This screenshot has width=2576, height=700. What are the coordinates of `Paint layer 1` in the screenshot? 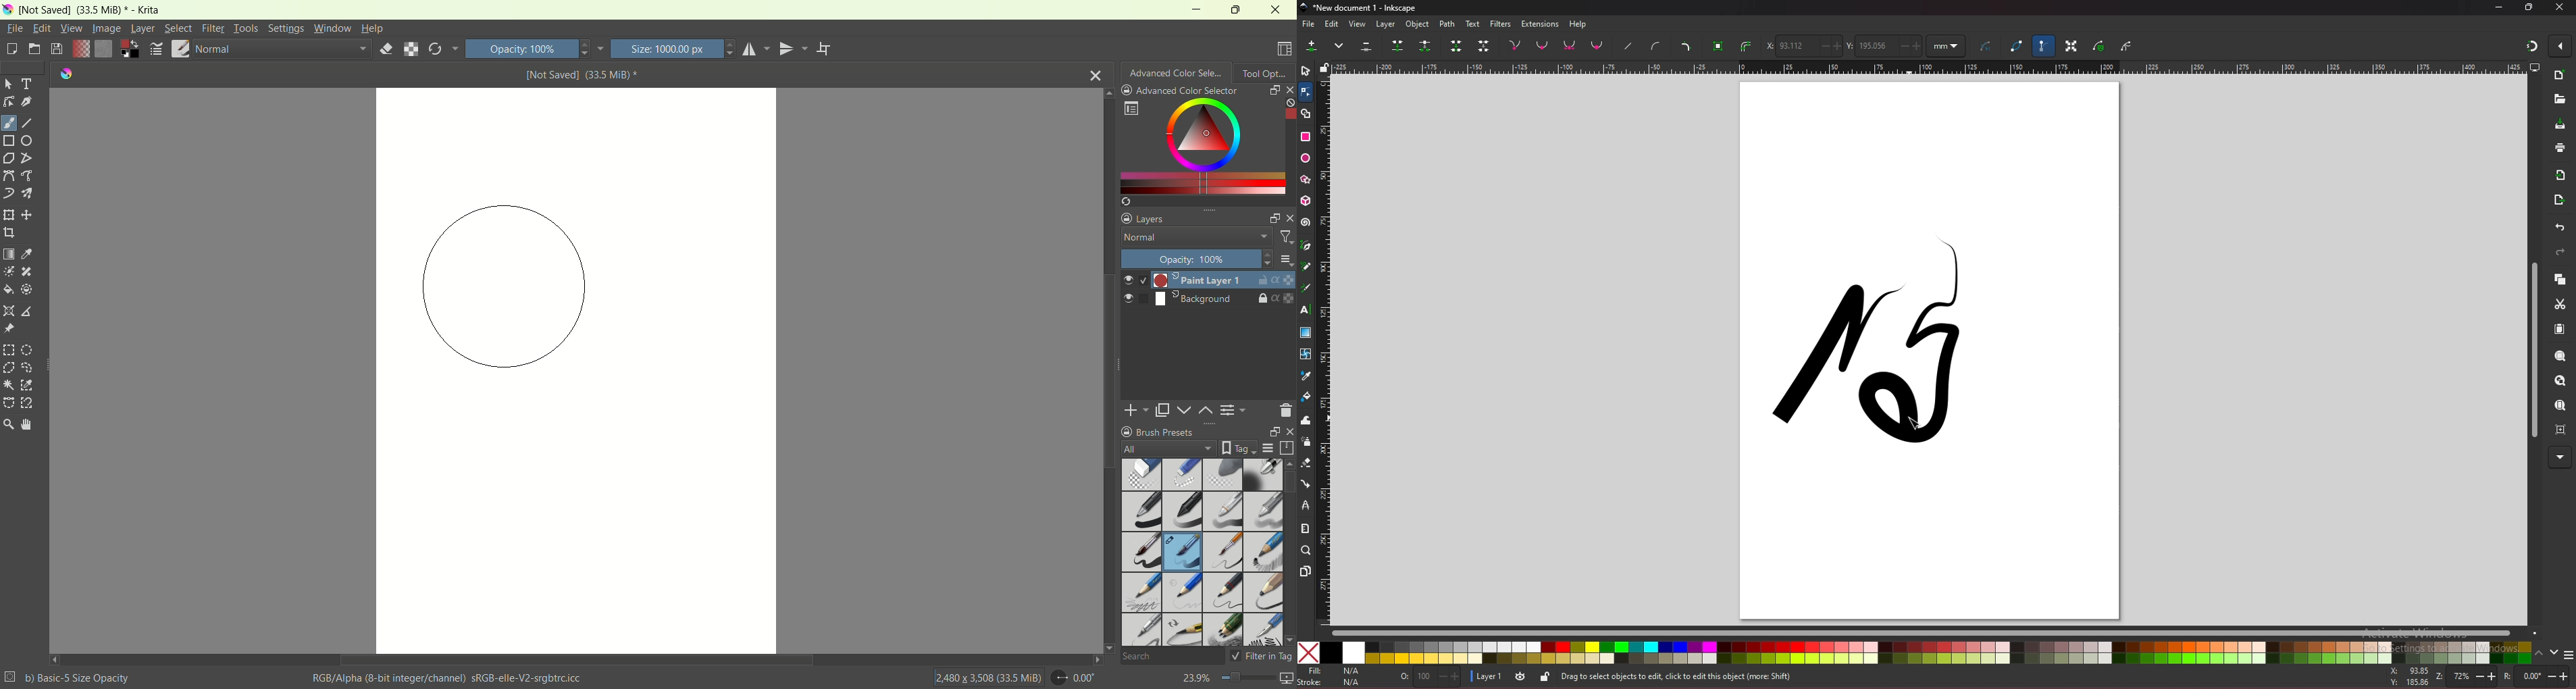 It's located at (1182, 280).